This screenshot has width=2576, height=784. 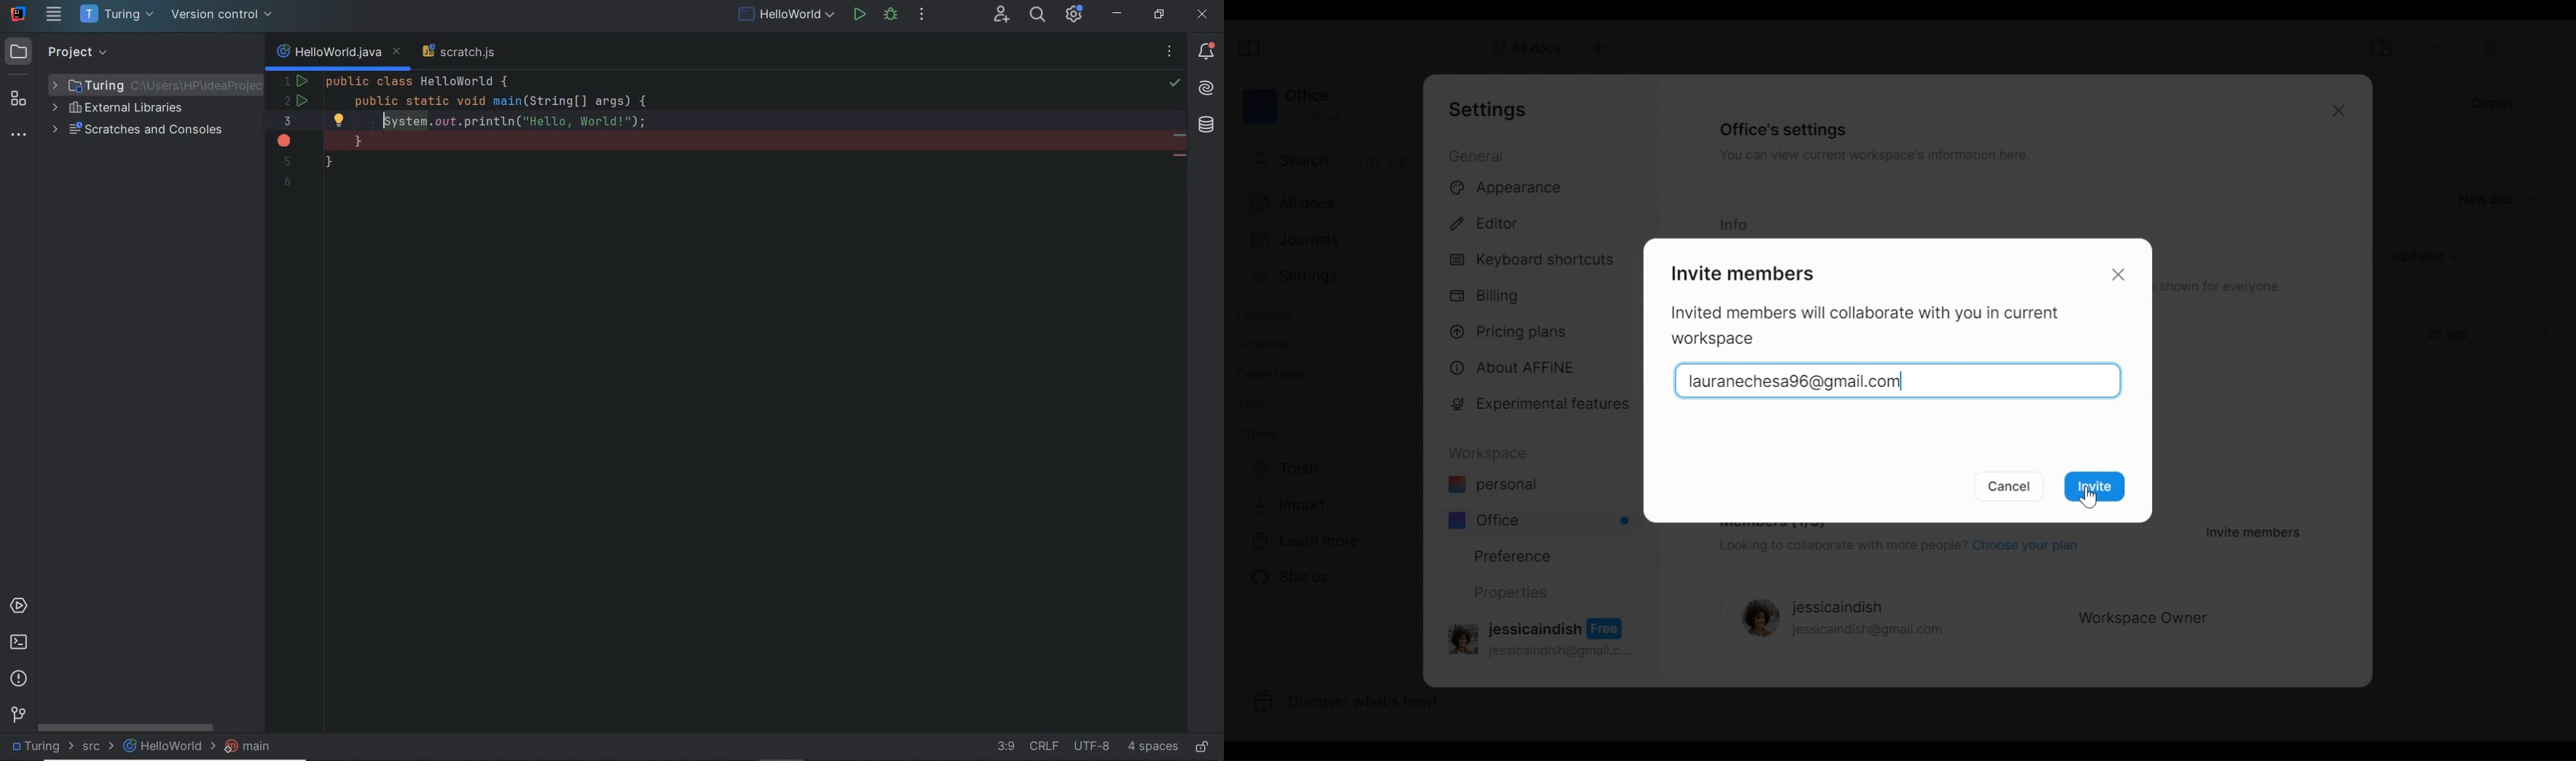 I want to click on notifications, so click(x=1203, y=49).